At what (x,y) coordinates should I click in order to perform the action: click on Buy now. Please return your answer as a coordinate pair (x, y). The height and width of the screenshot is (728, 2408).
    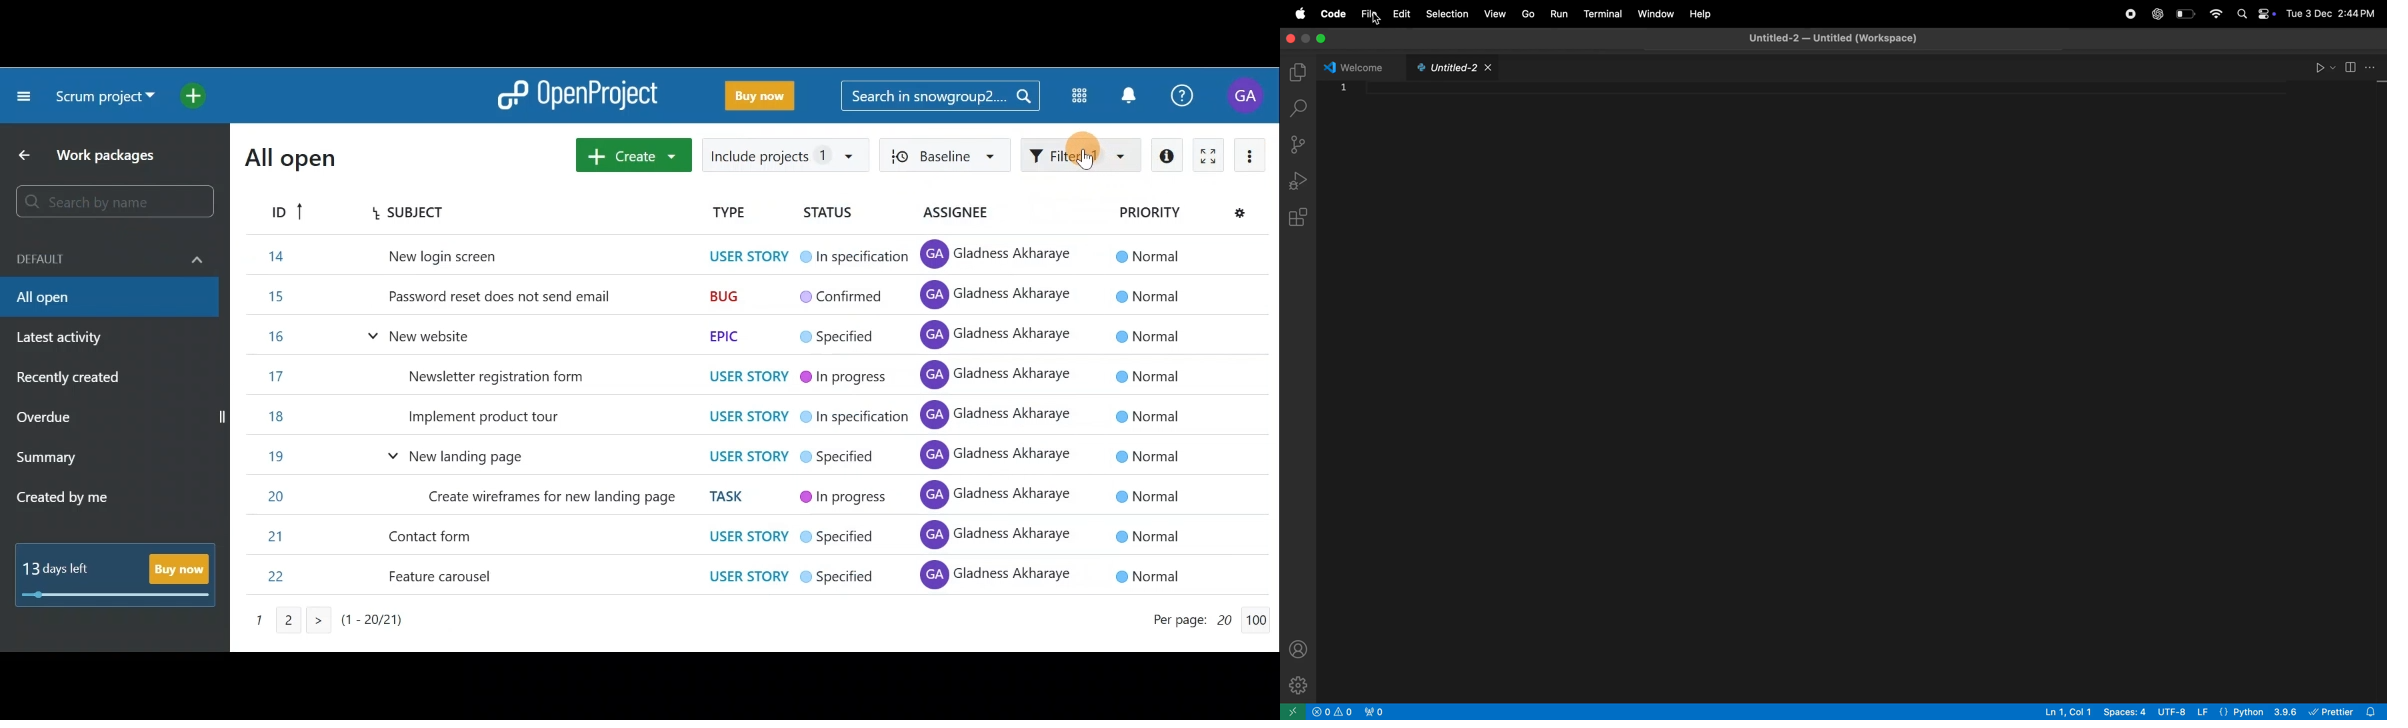
    Looking at the image, I should click on (123, 576).